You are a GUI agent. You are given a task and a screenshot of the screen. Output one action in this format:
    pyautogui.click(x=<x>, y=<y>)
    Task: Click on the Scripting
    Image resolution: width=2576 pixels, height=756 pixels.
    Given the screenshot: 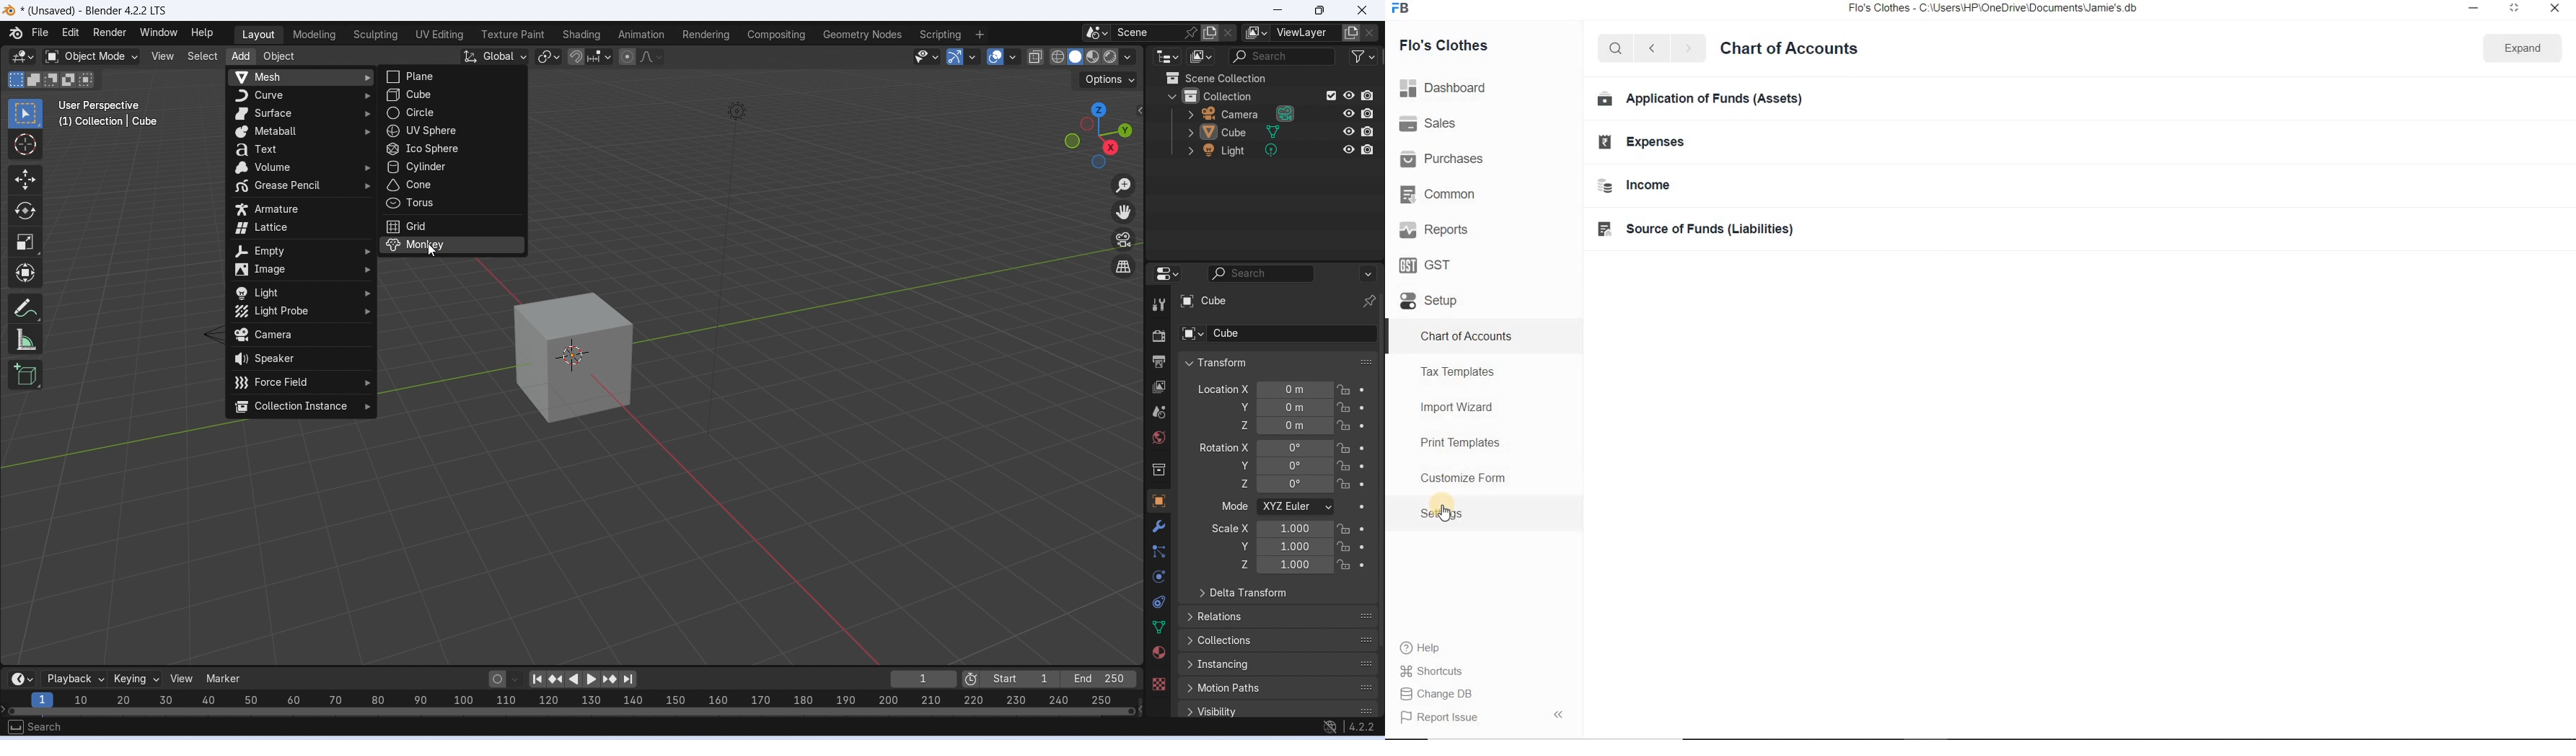 What is the action you would take?
    pyautogui.click(x=938, y=35)
    